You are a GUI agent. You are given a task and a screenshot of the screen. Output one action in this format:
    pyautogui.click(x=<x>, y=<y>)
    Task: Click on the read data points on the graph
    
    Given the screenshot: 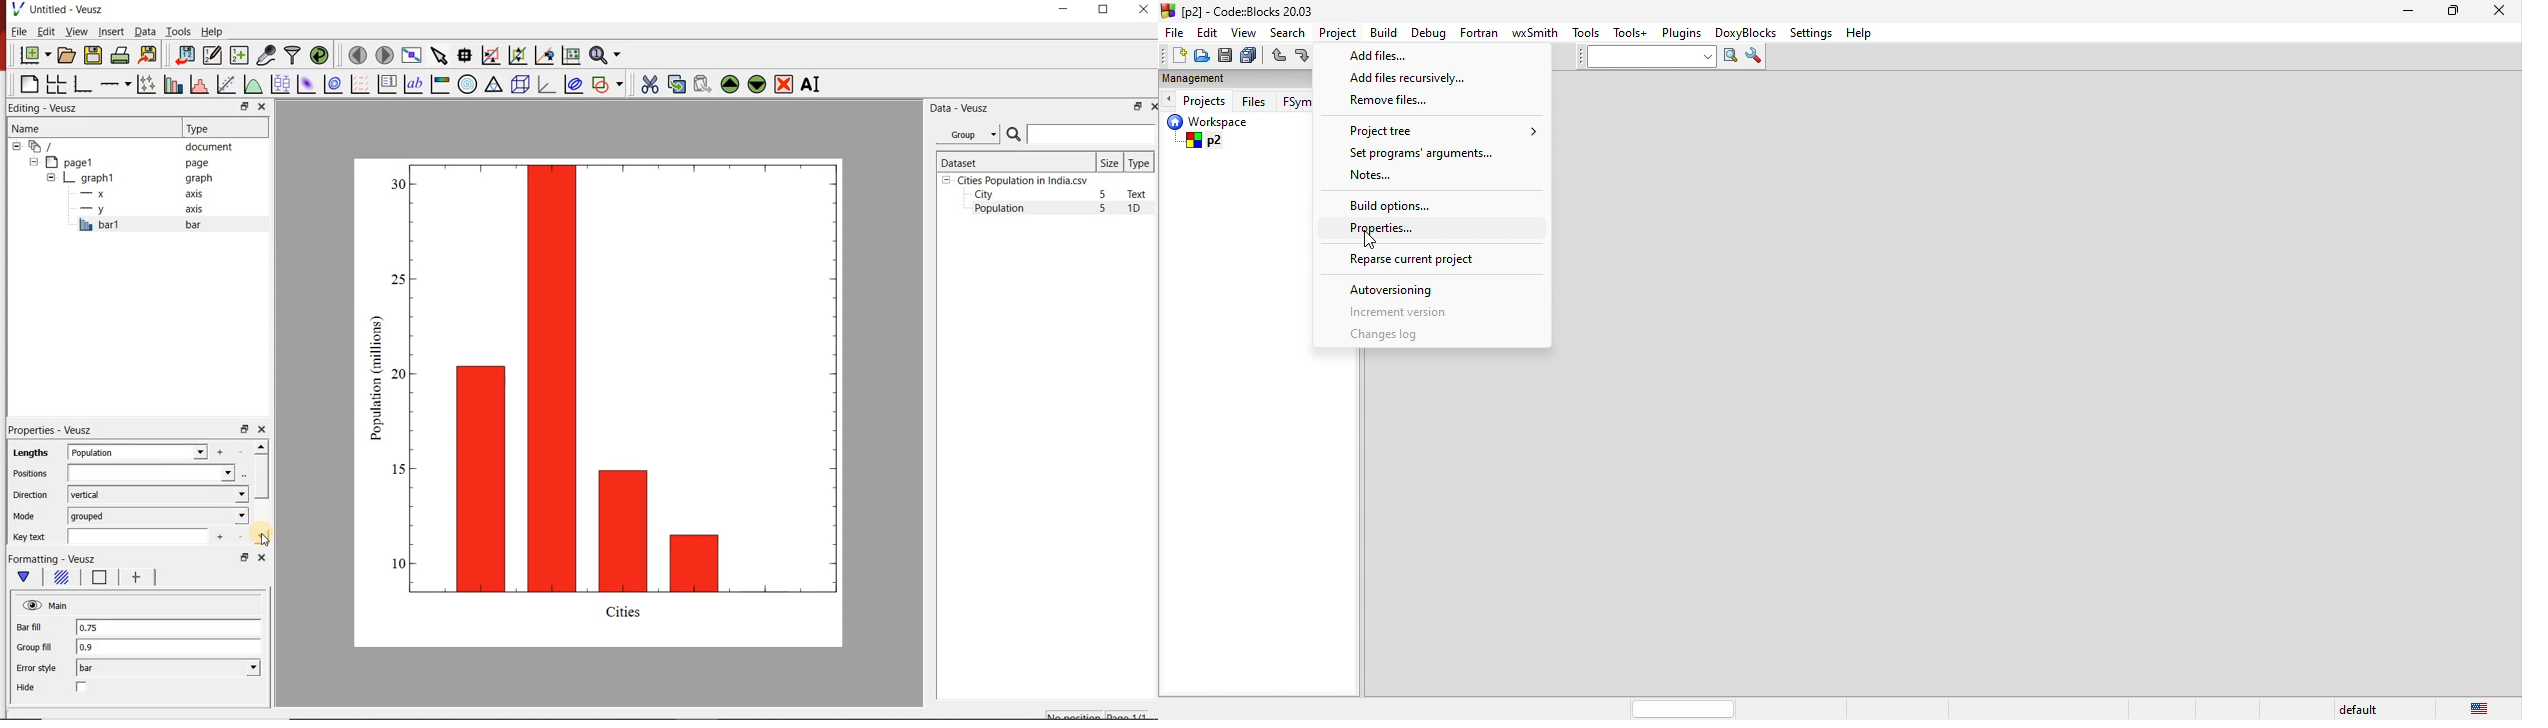 What is the action you would take?
    pyautogui.click(x=464, y=54)
    